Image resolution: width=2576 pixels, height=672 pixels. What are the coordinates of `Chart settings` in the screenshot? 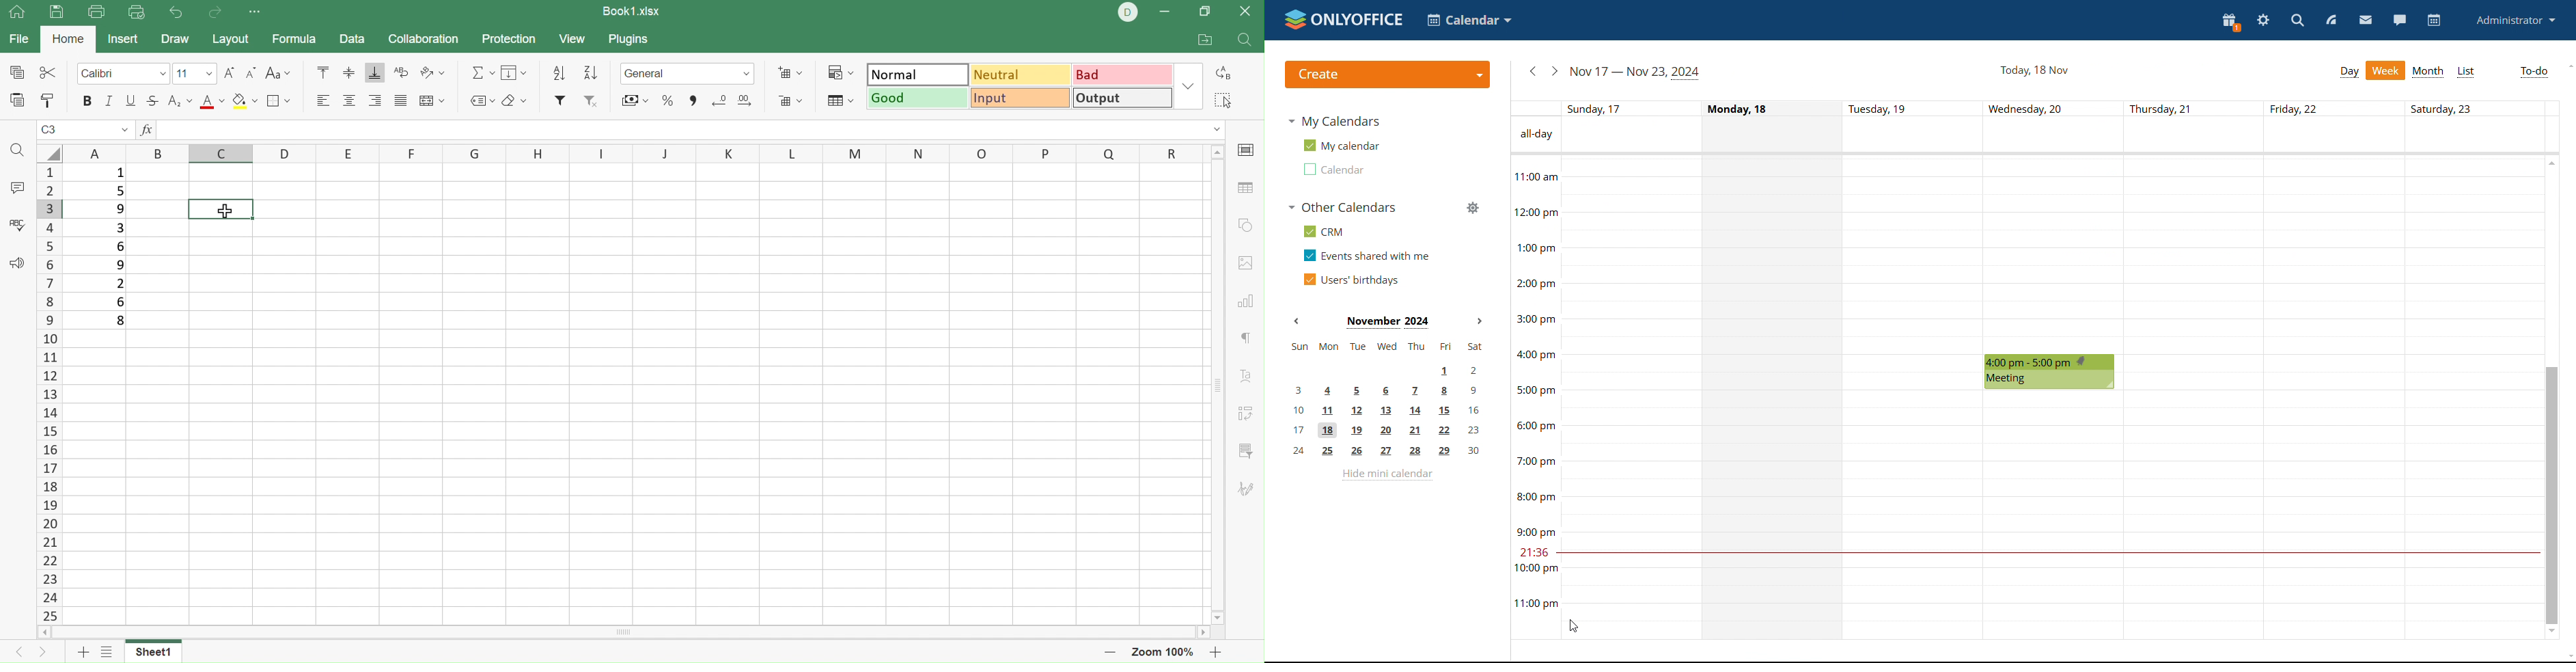 It's located at (1247, 298).